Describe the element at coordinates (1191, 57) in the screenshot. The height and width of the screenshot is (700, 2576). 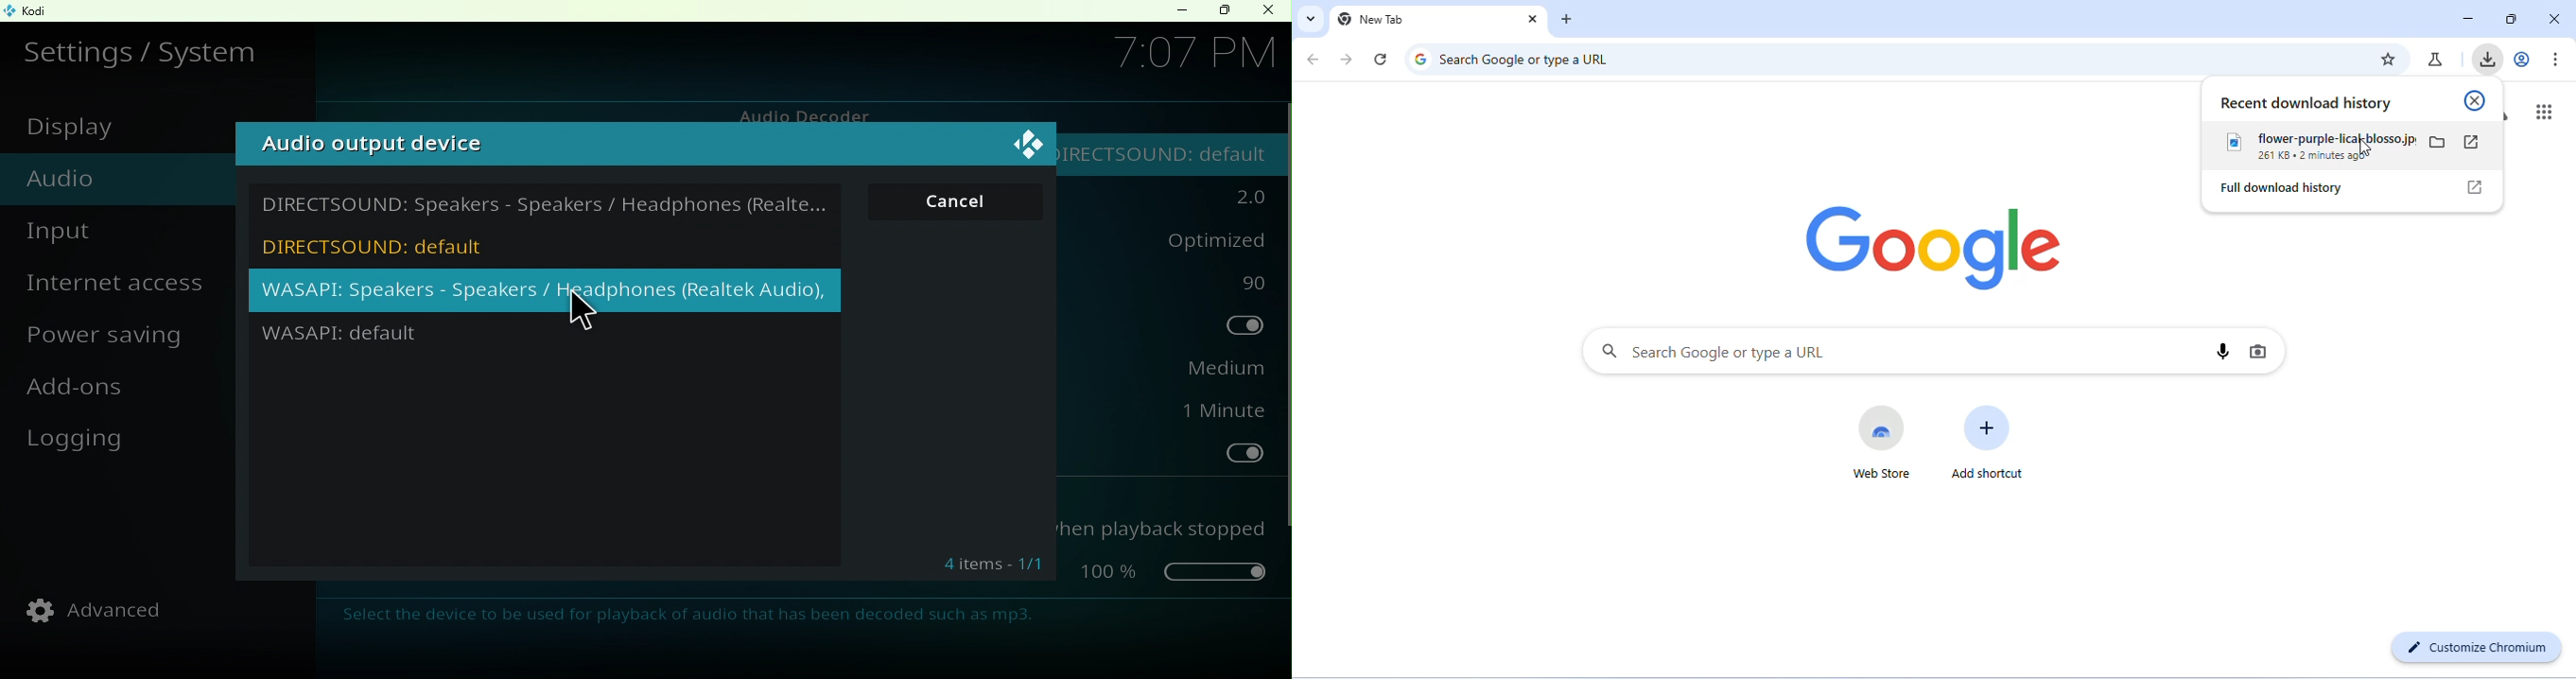
I see `7.07 PM` at that location.